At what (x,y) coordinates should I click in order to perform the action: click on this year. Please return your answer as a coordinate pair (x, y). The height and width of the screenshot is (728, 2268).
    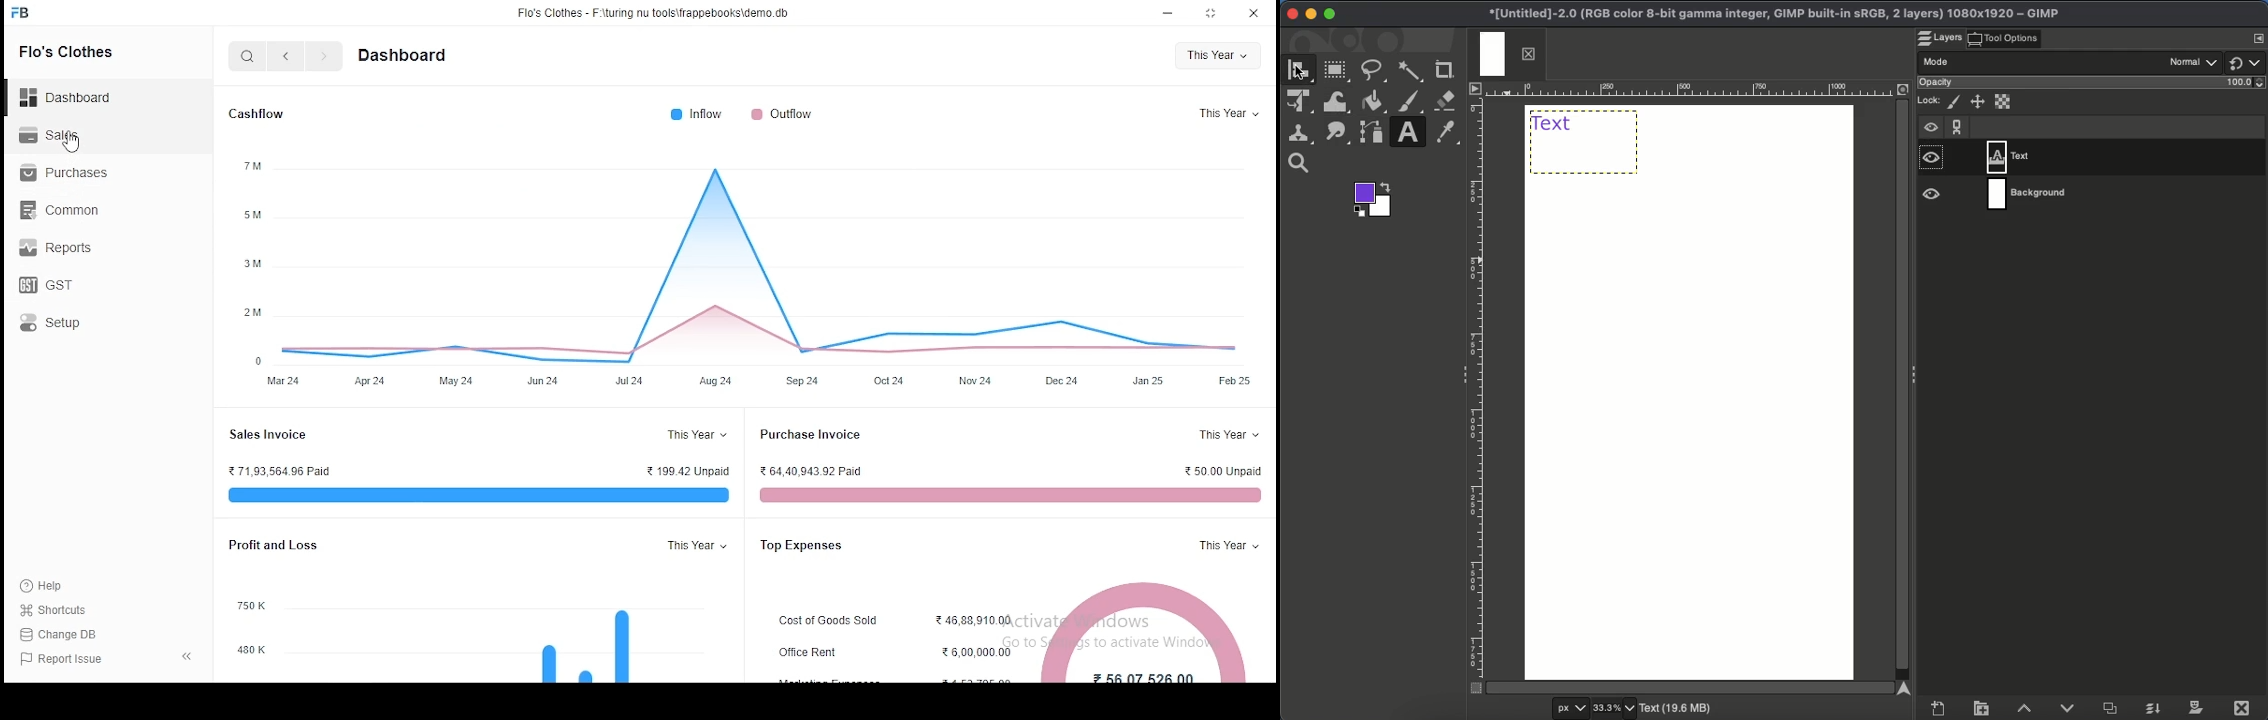
    Looking at the image, I should click on (1216, 56).